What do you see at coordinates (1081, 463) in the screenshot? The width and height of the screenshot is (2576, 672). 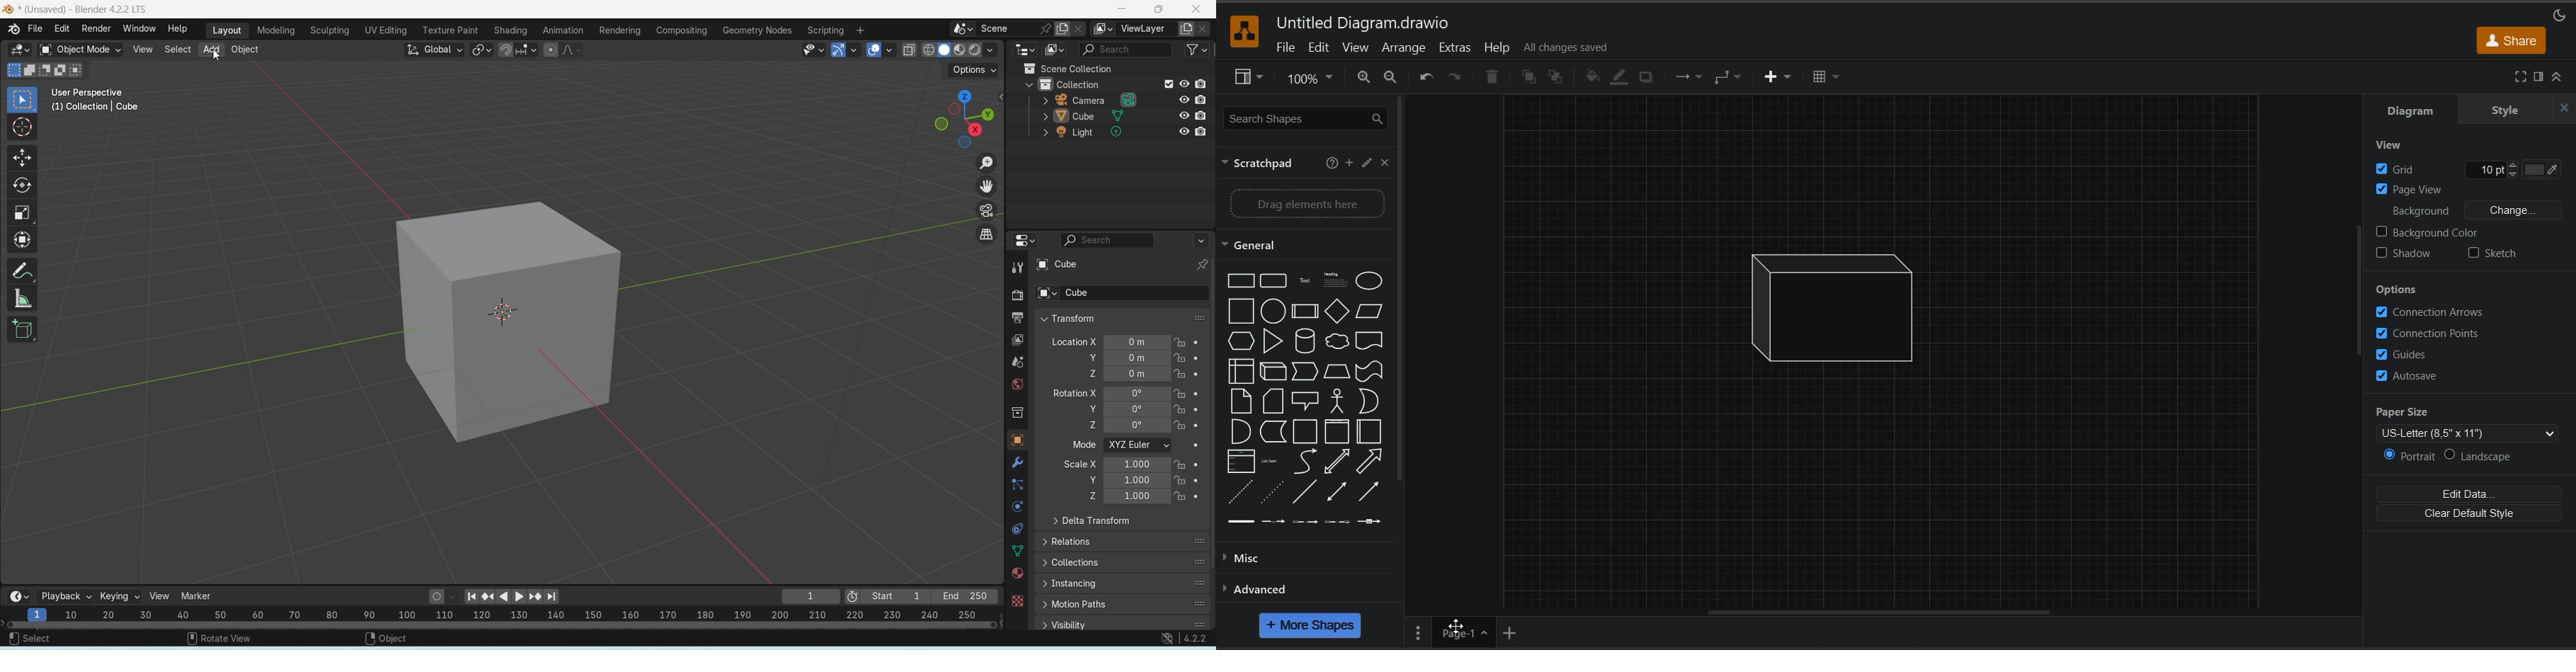 I see `Scale  X` at bounding box center [1081, 463].